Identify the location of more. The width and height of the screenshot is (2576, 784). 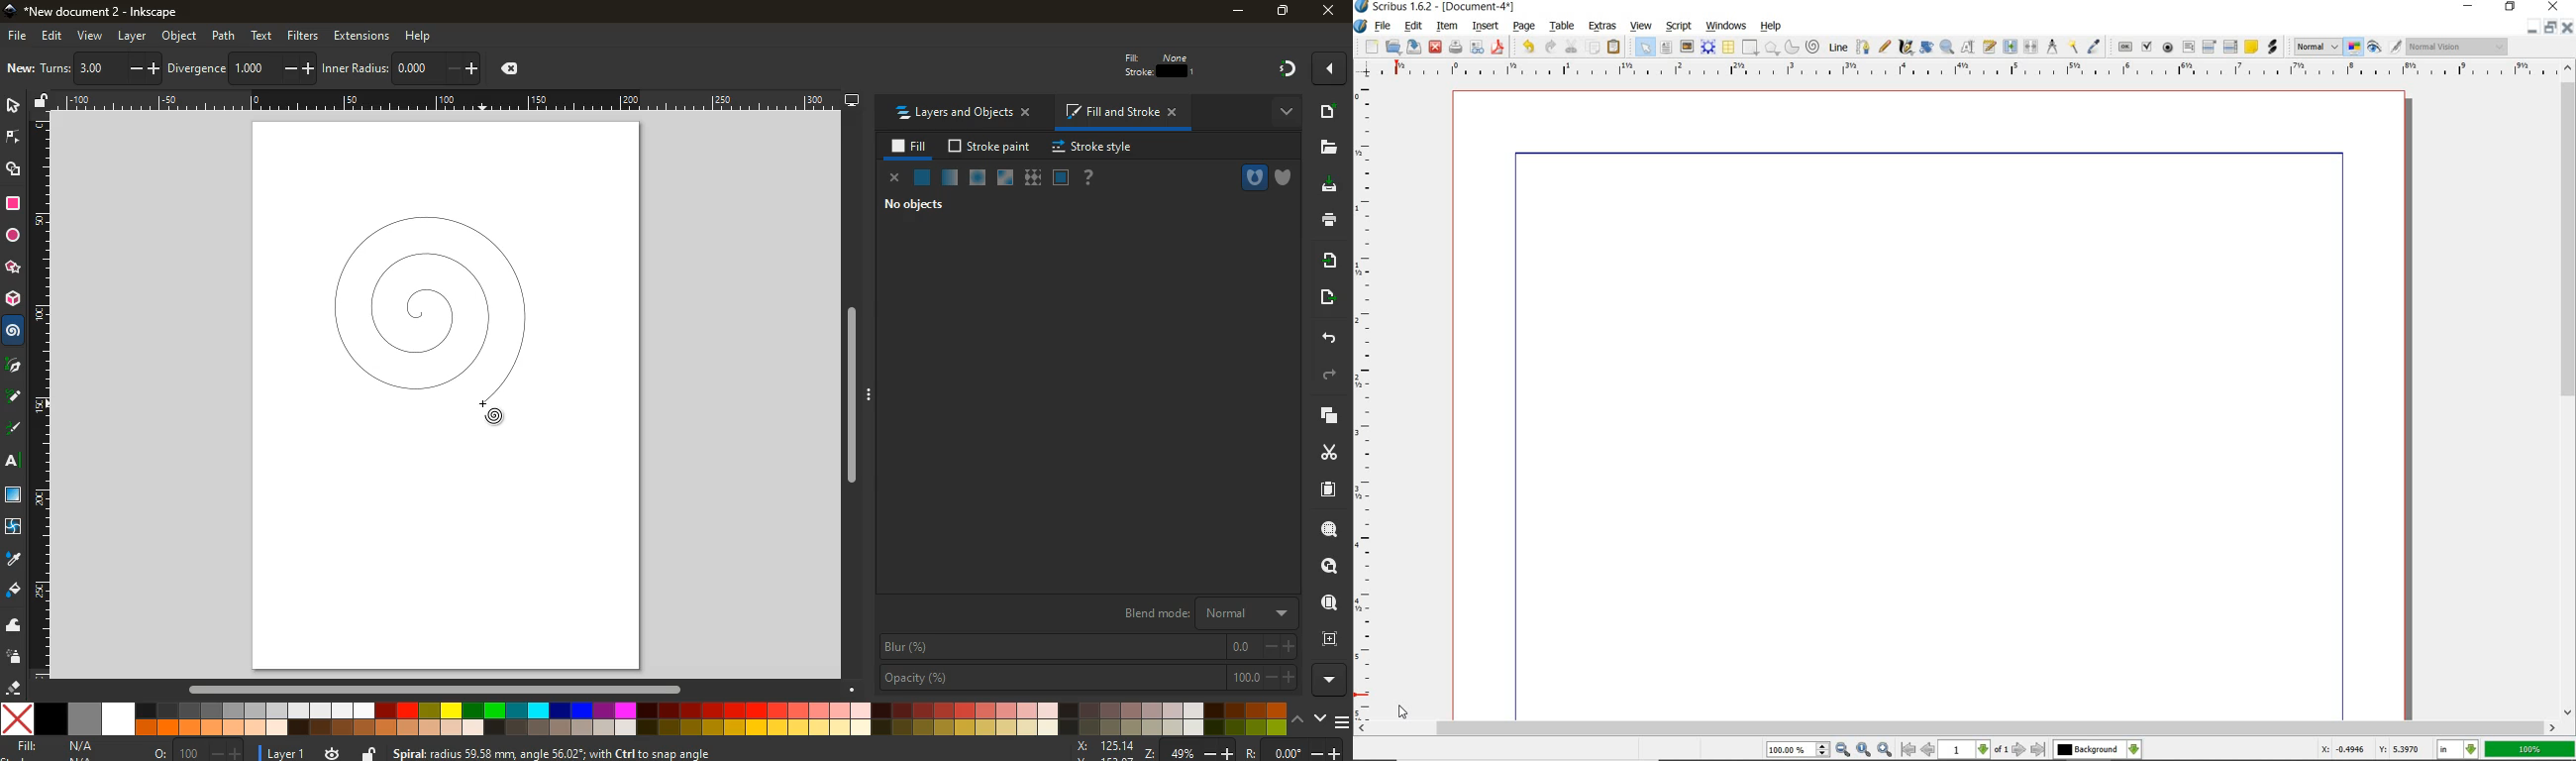
(1282, 114).